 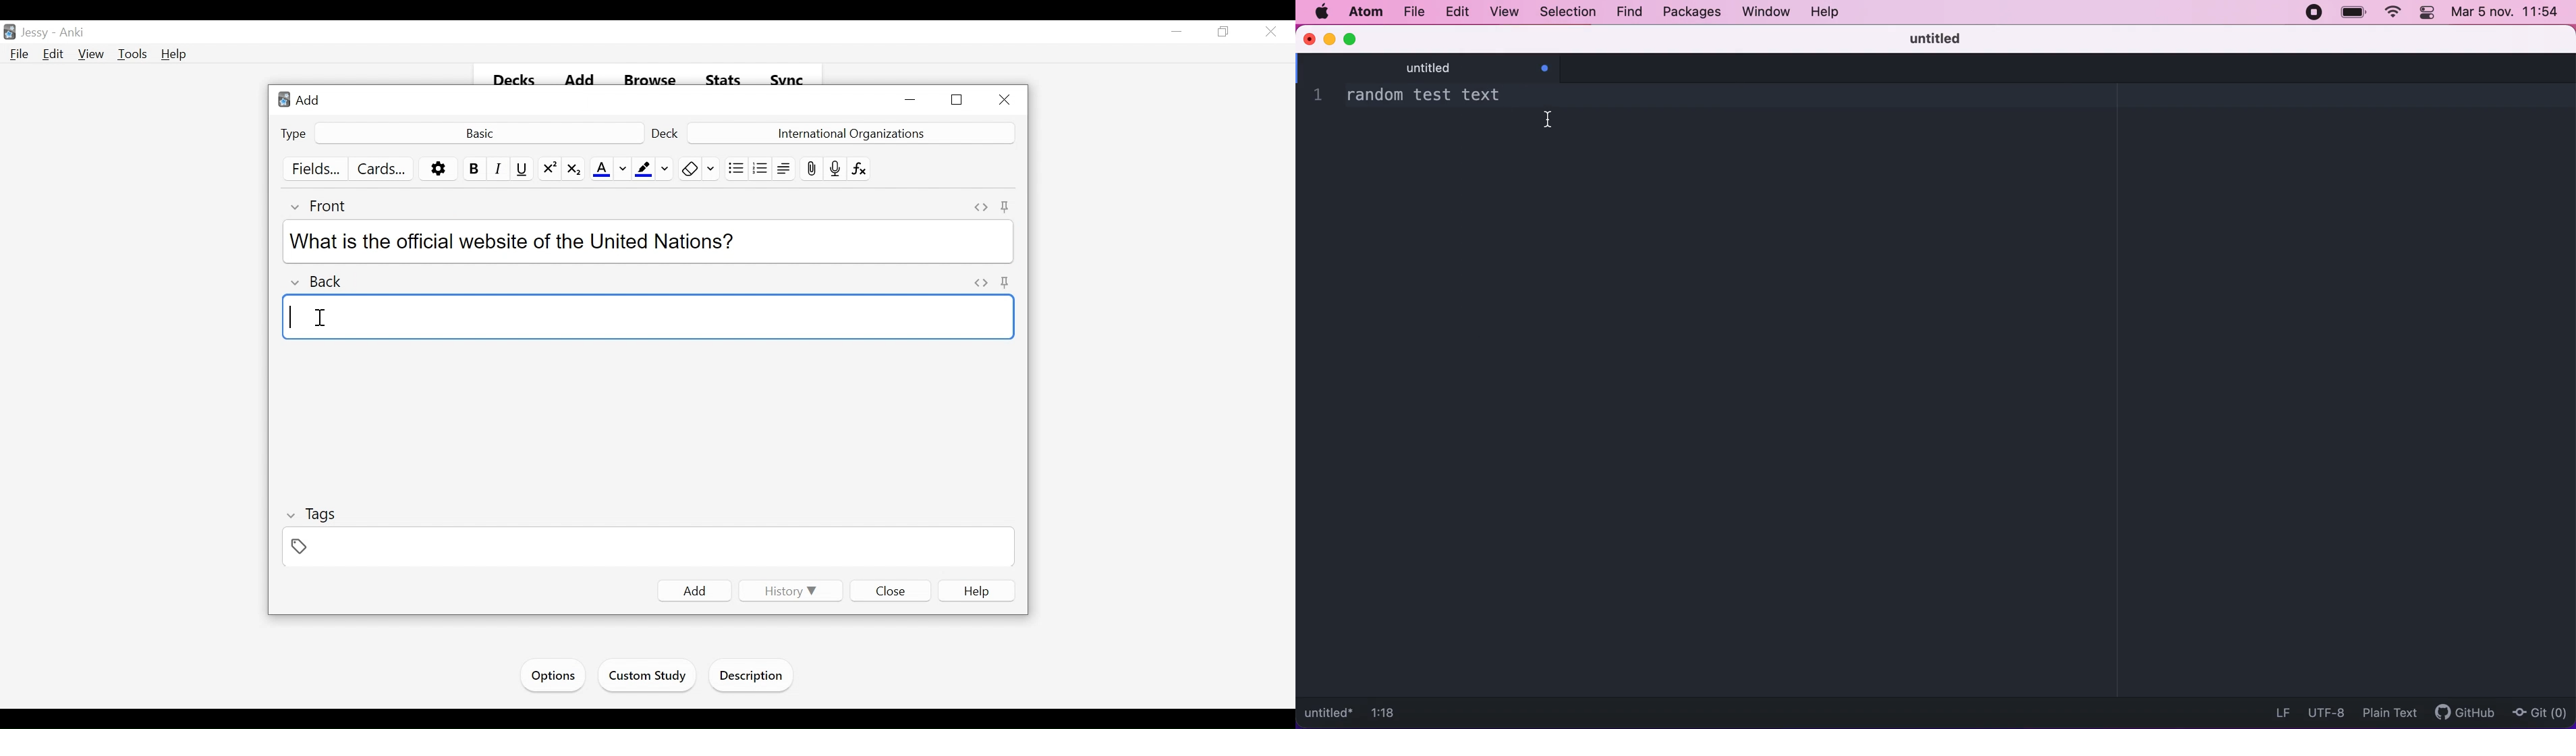 What do you see at coordinates (849, 132) in the screenshot?
I see `Deck Name` at bounding box center [849, 132].